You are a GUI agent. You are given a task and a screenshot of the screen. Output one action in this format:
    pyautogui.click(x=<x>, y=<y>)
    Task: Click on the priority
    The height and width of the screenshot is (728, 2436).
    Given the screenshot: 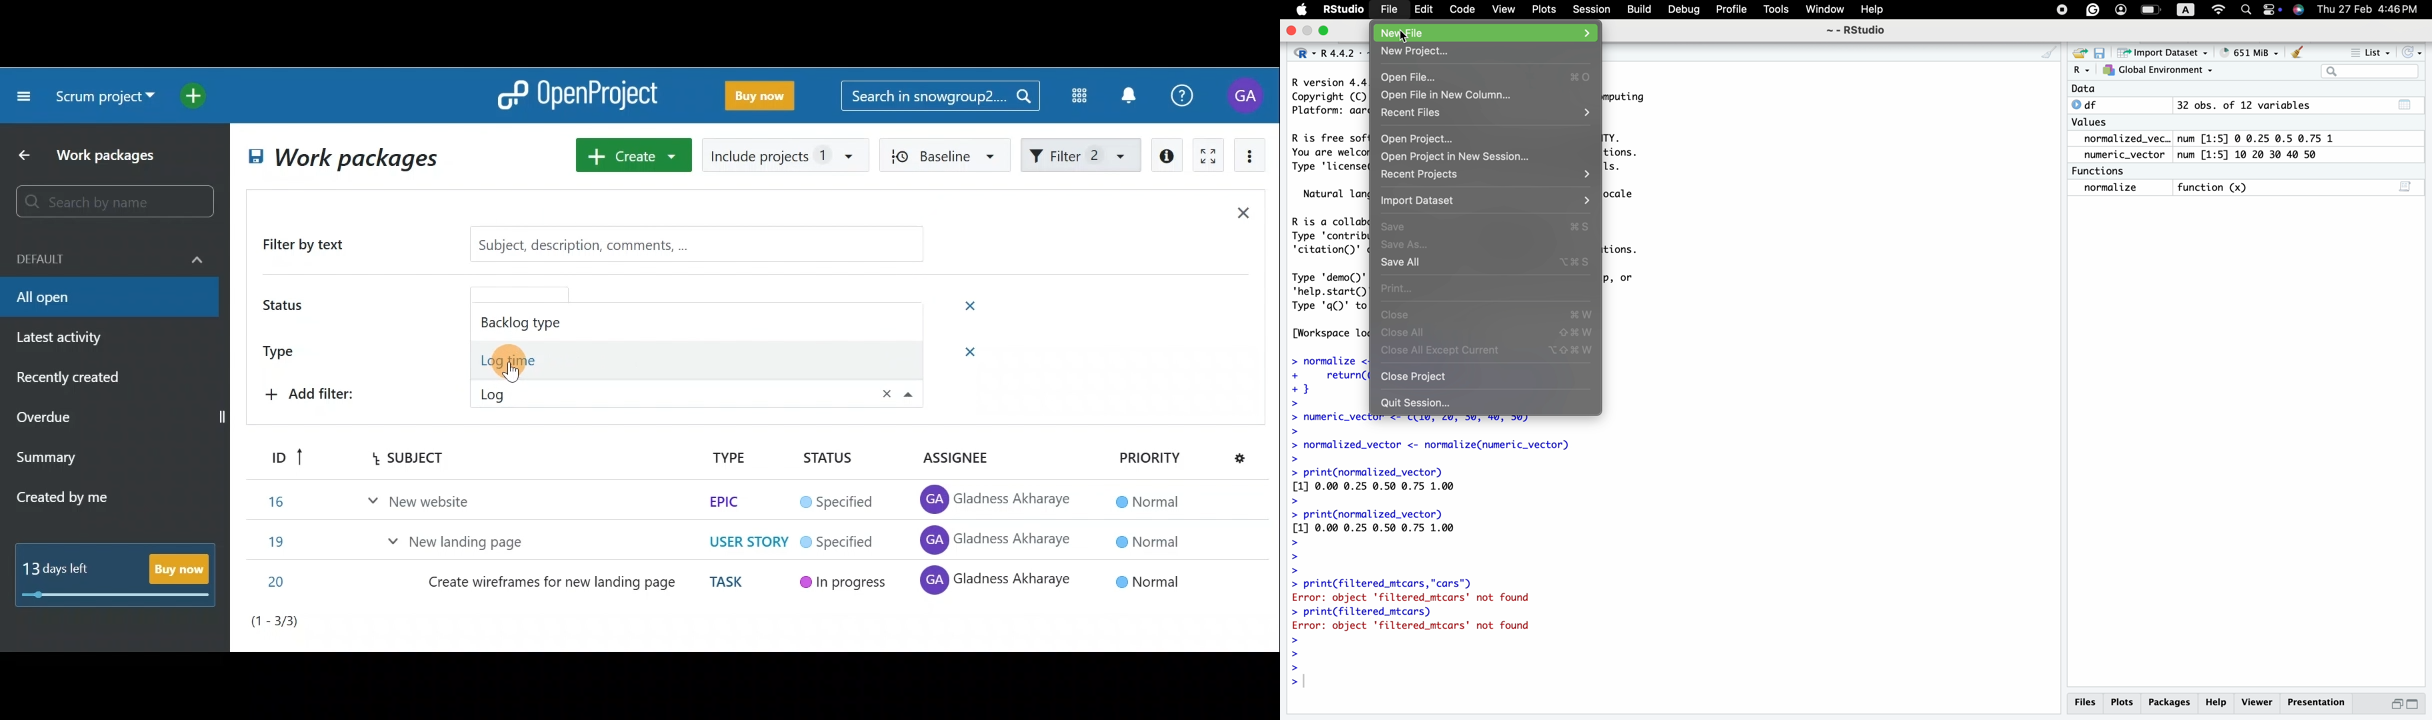 What is the action you would take?
    pyautogui.click(x=1149, y=457)
    